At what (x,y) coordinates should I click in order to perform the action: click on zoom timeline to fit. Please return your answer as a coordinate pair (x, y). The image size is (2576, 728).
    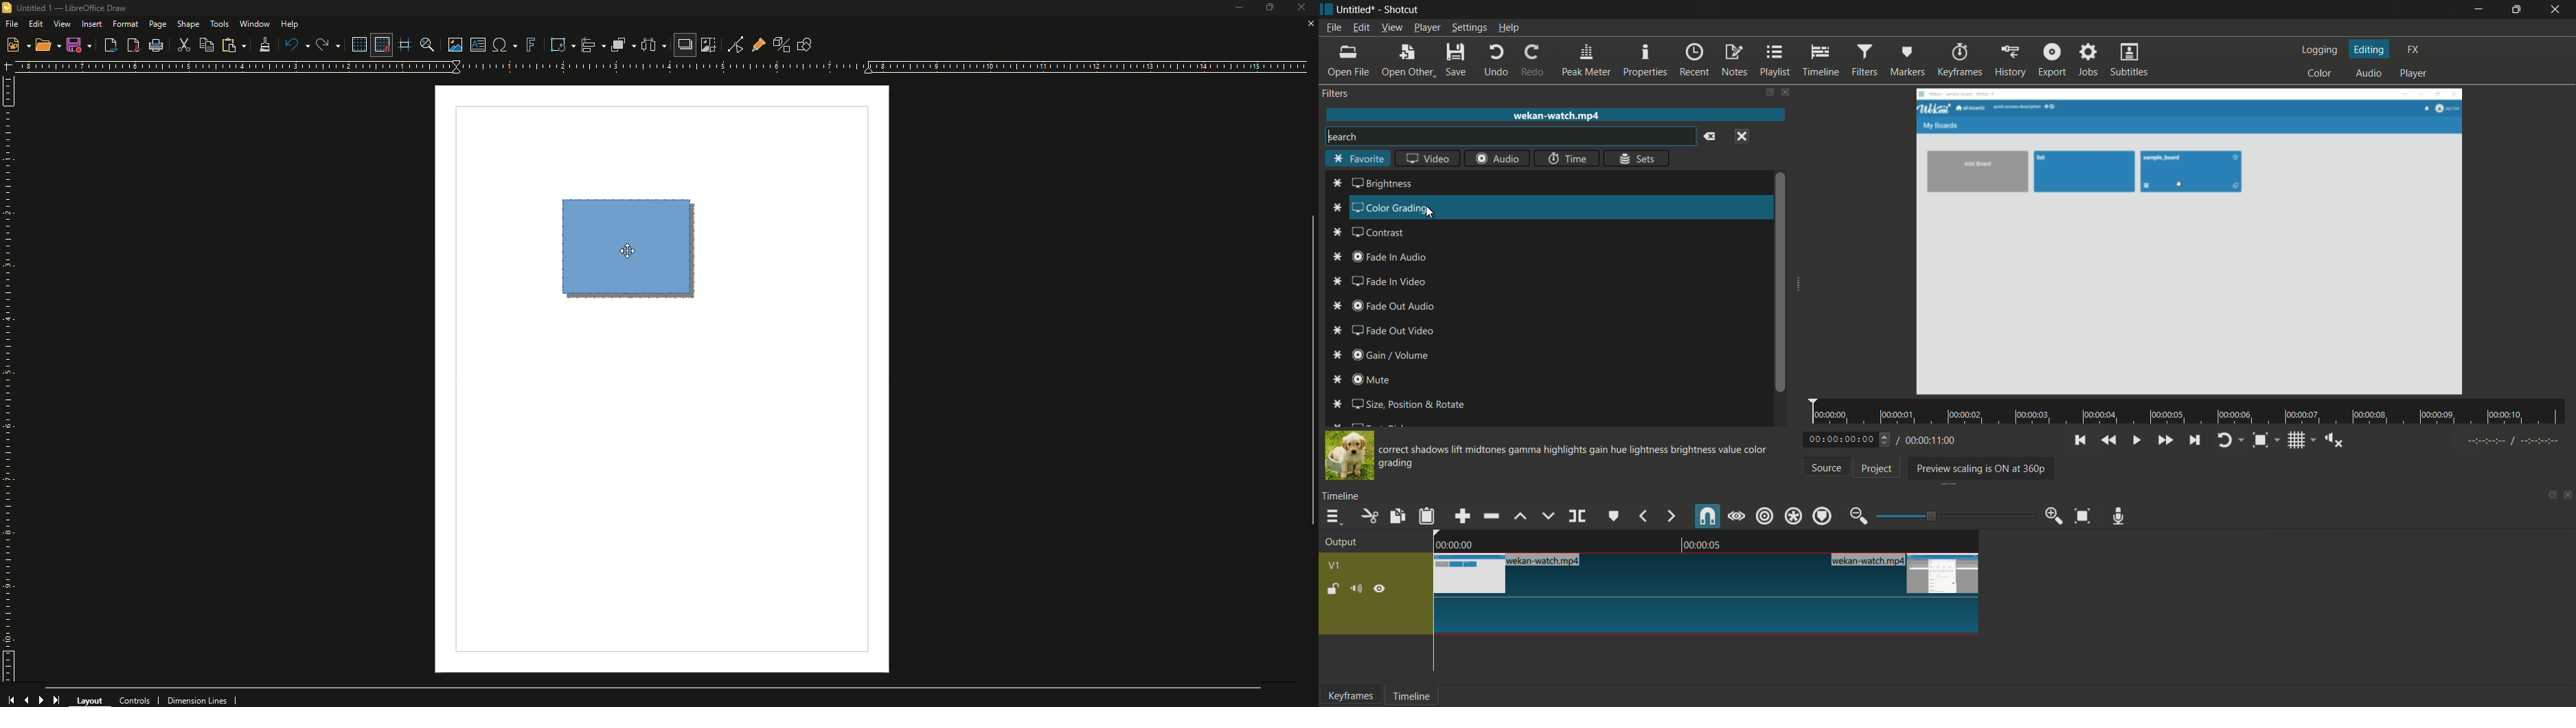
    Looking at the image, I should click on (2083, 516).